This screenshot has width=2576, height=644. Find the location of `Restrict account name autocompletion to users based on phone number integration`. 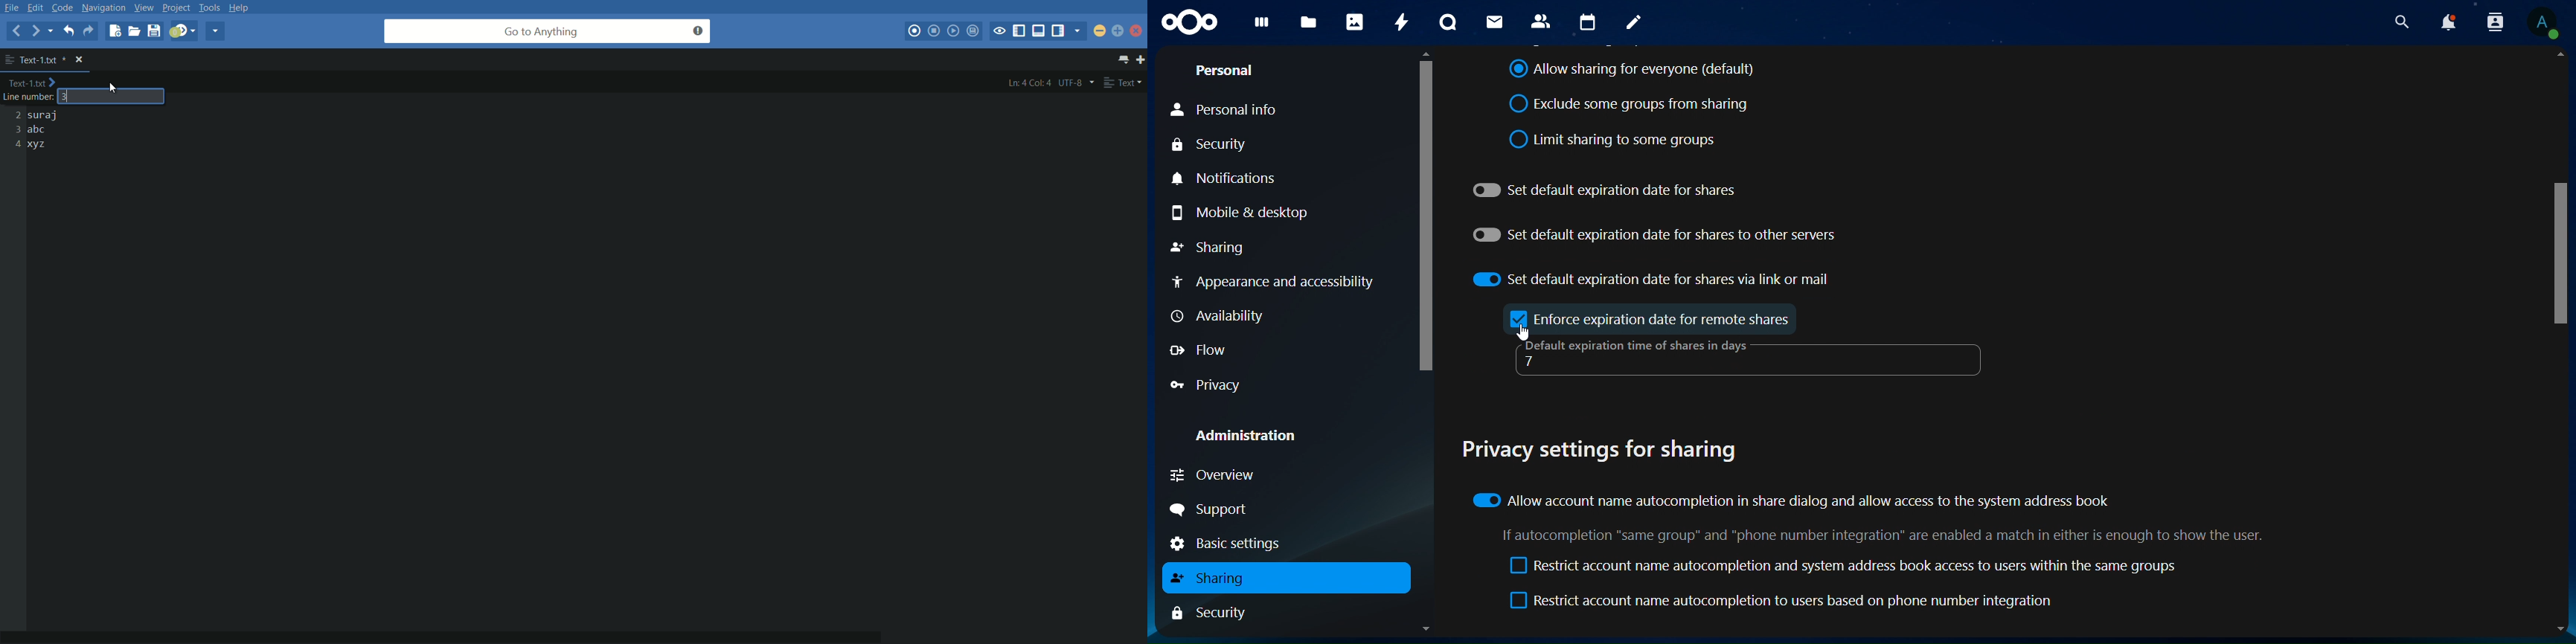

Restrict account name autocompletion to users based on phone number integration is located at coordinates (1785, 602).